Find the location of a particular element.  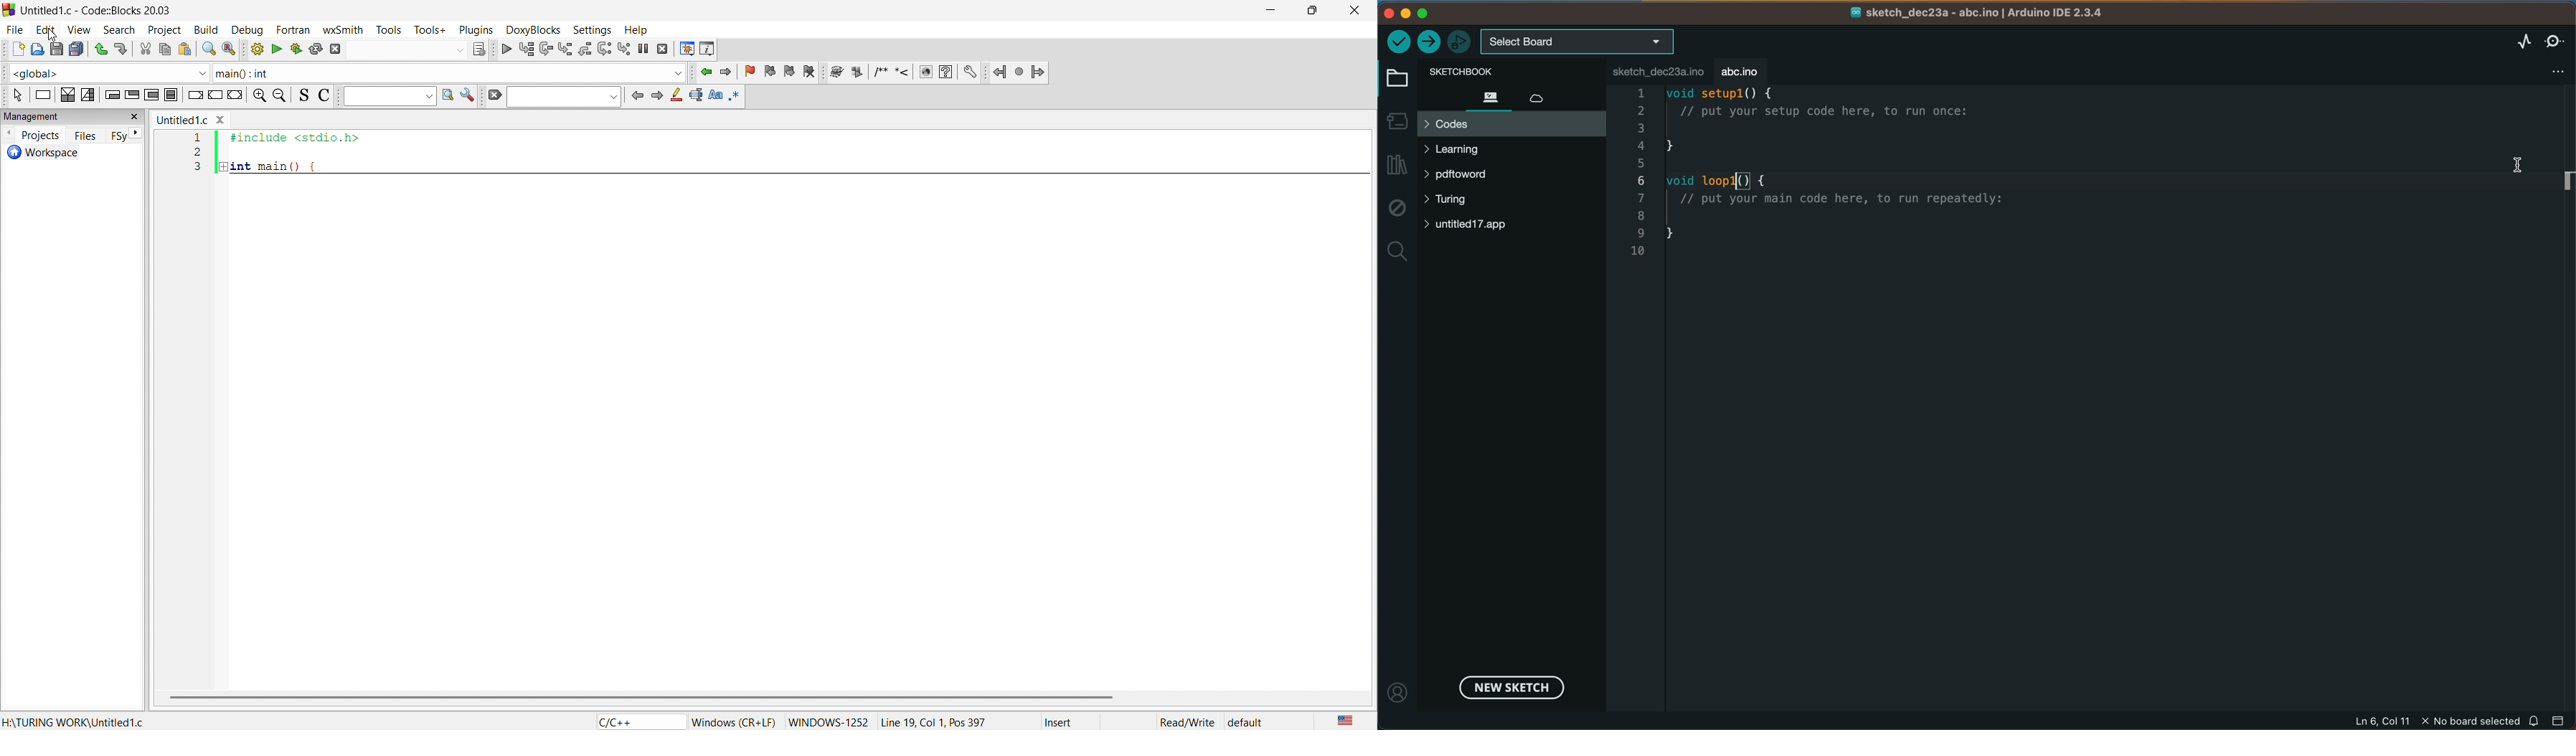

run doxy wizard is located at coordinates (836, 72).